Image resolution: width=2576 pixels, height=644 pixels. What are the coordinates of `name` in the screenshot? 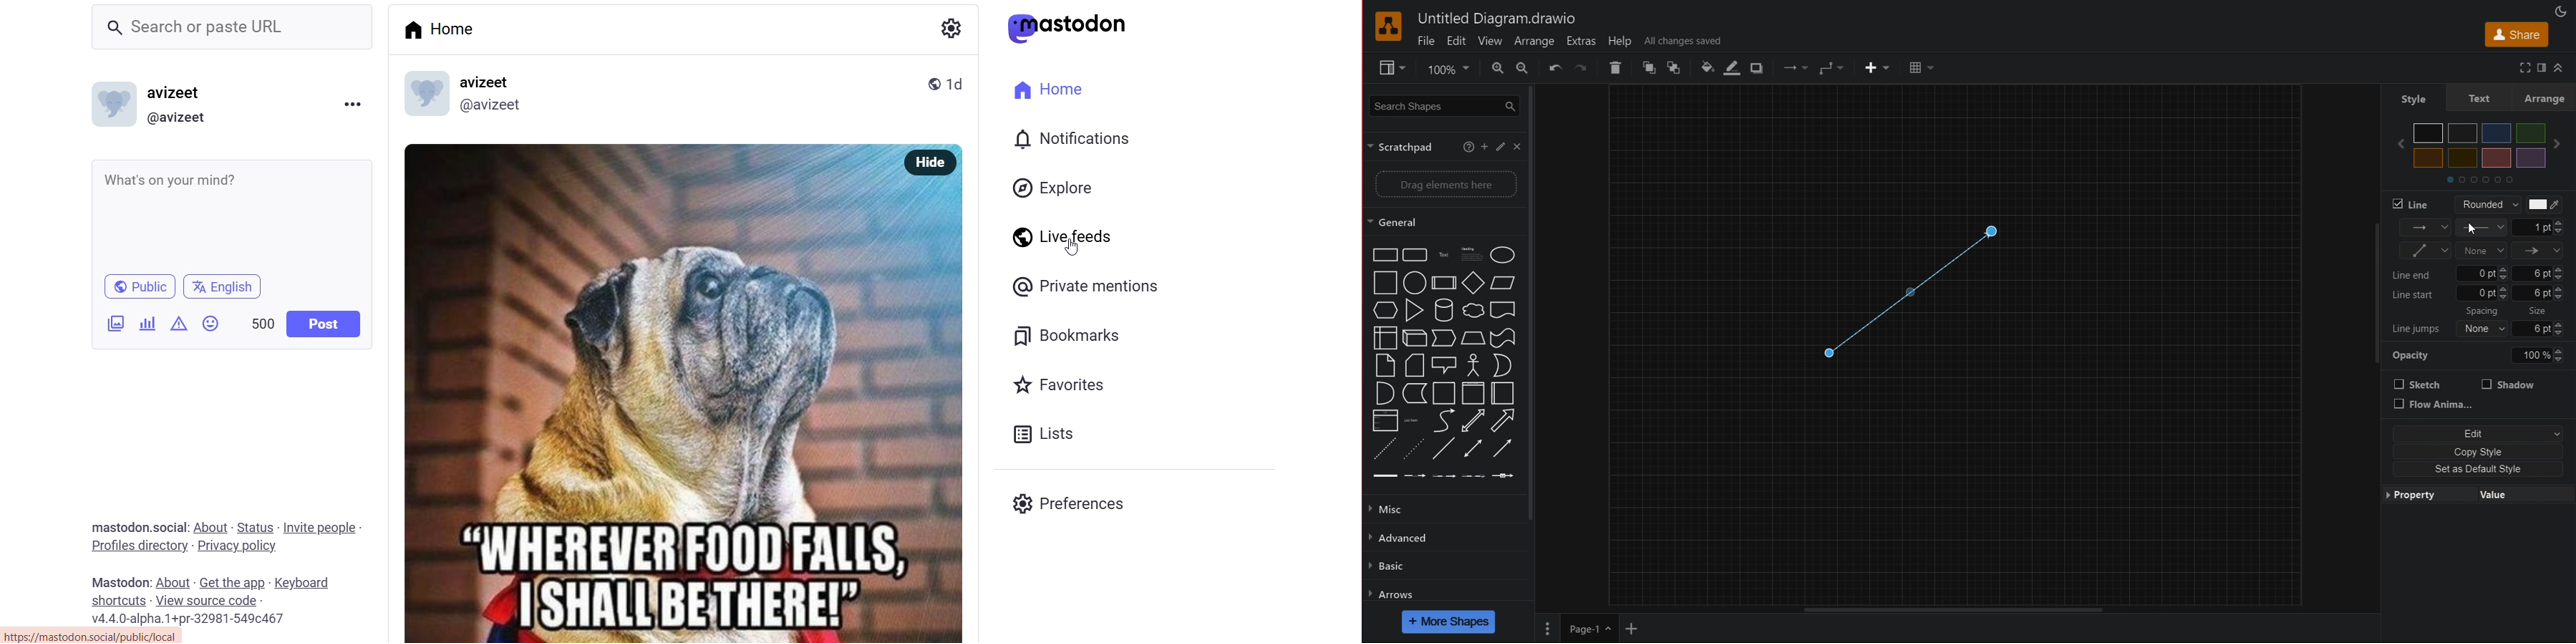 It's located at (484, 81).